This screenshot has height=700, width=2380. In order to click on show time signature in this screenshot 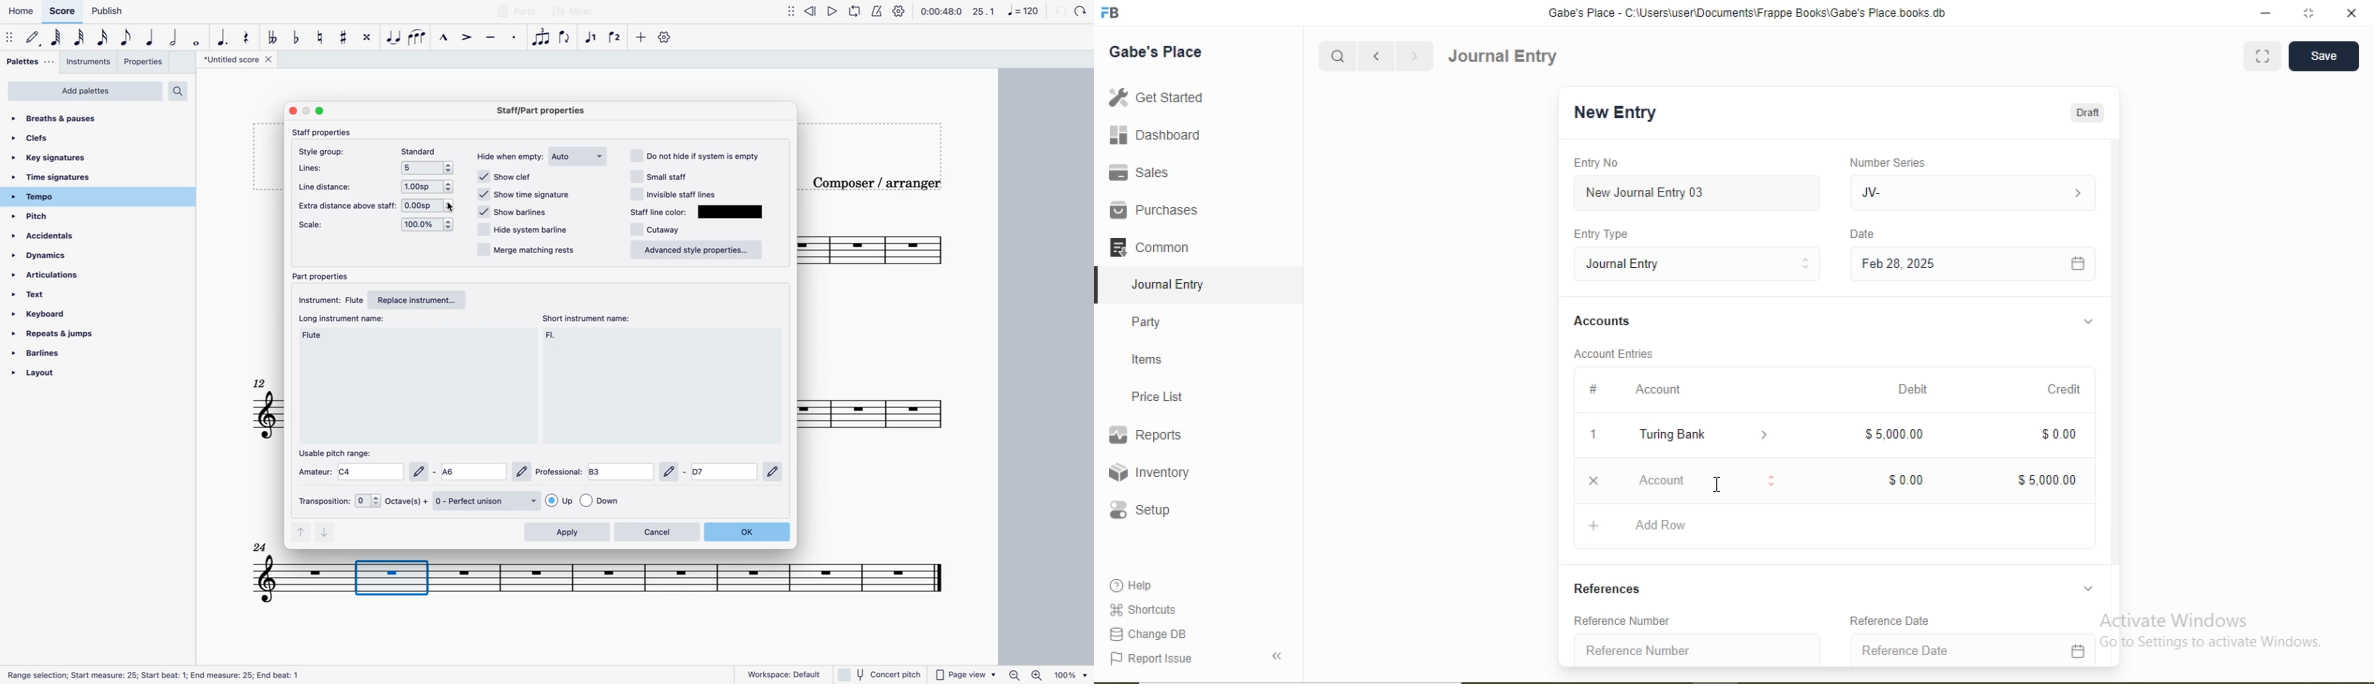, I will do `click(528, 194)`.